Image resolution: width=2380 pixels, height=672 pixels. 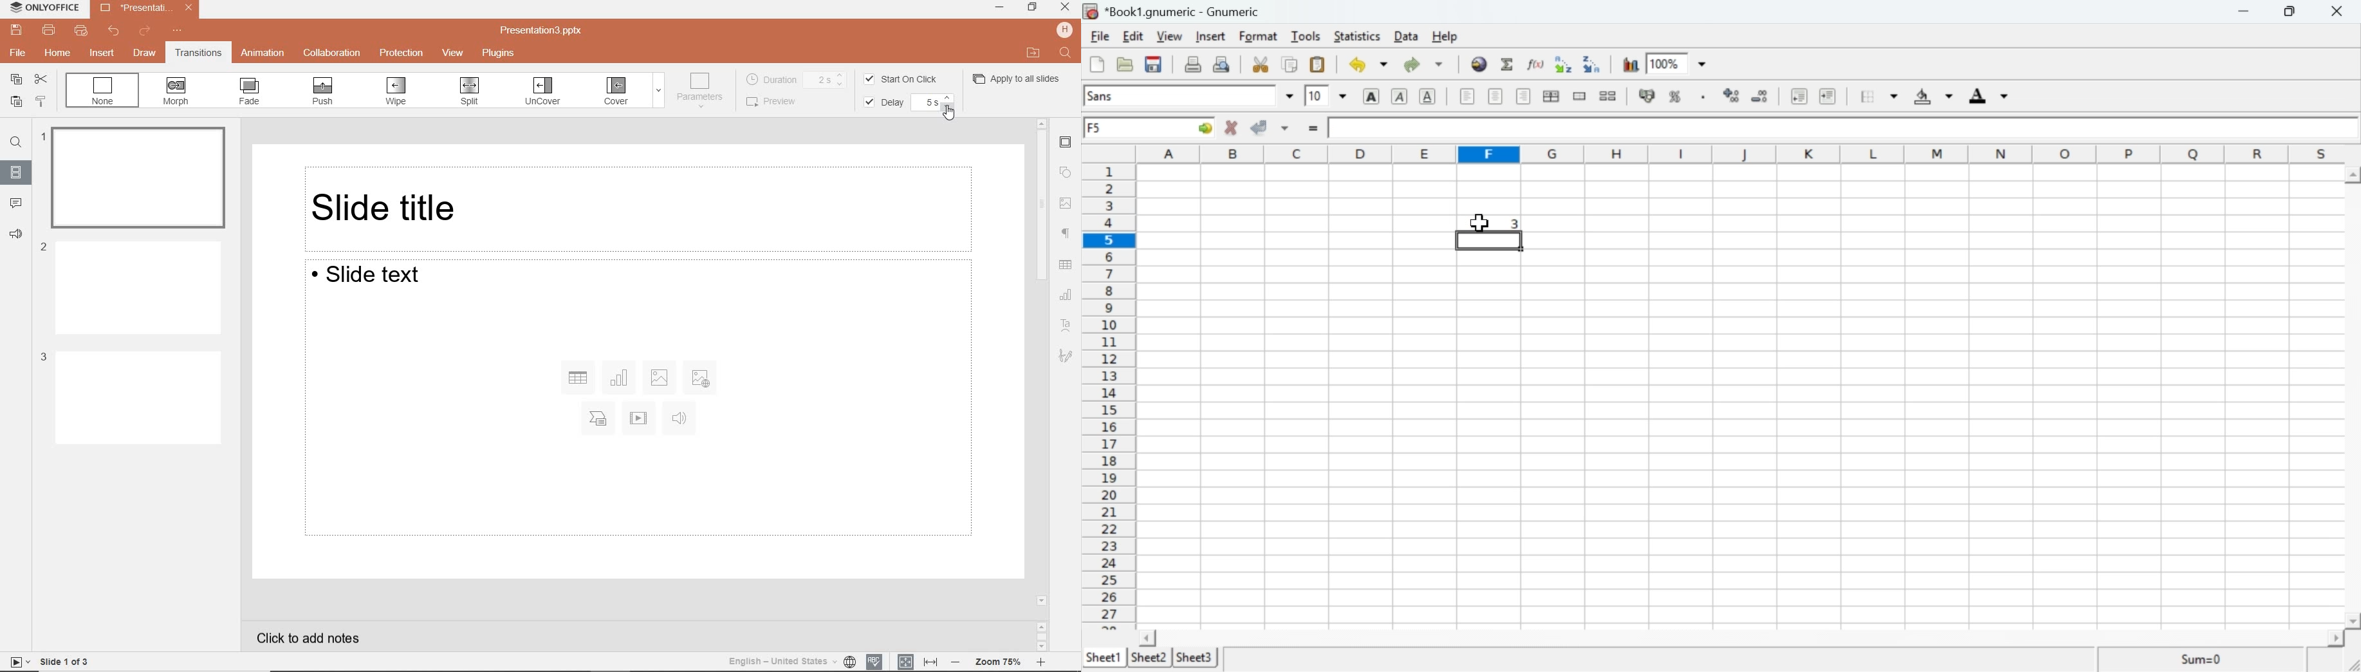 I want to click on cursor, so click(x=1475, y=223).